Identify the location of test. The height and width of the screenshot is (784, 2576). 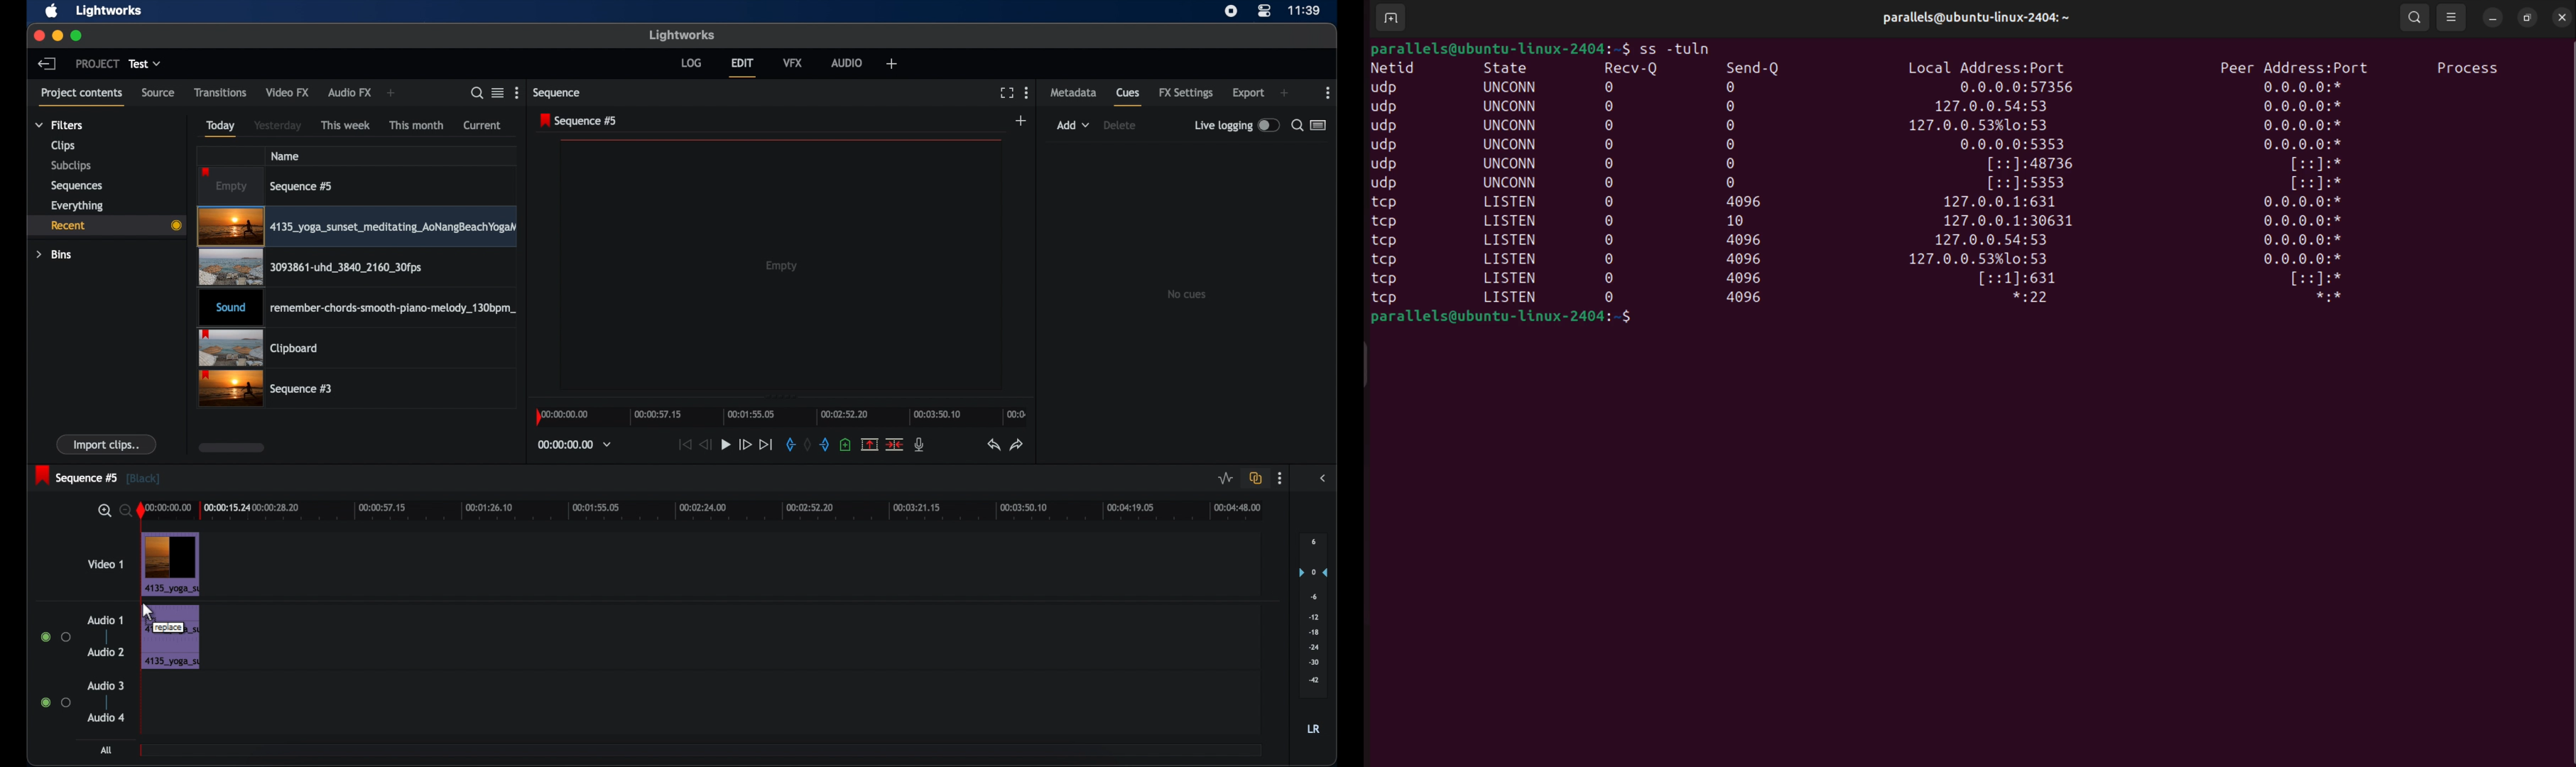
(146, 63).